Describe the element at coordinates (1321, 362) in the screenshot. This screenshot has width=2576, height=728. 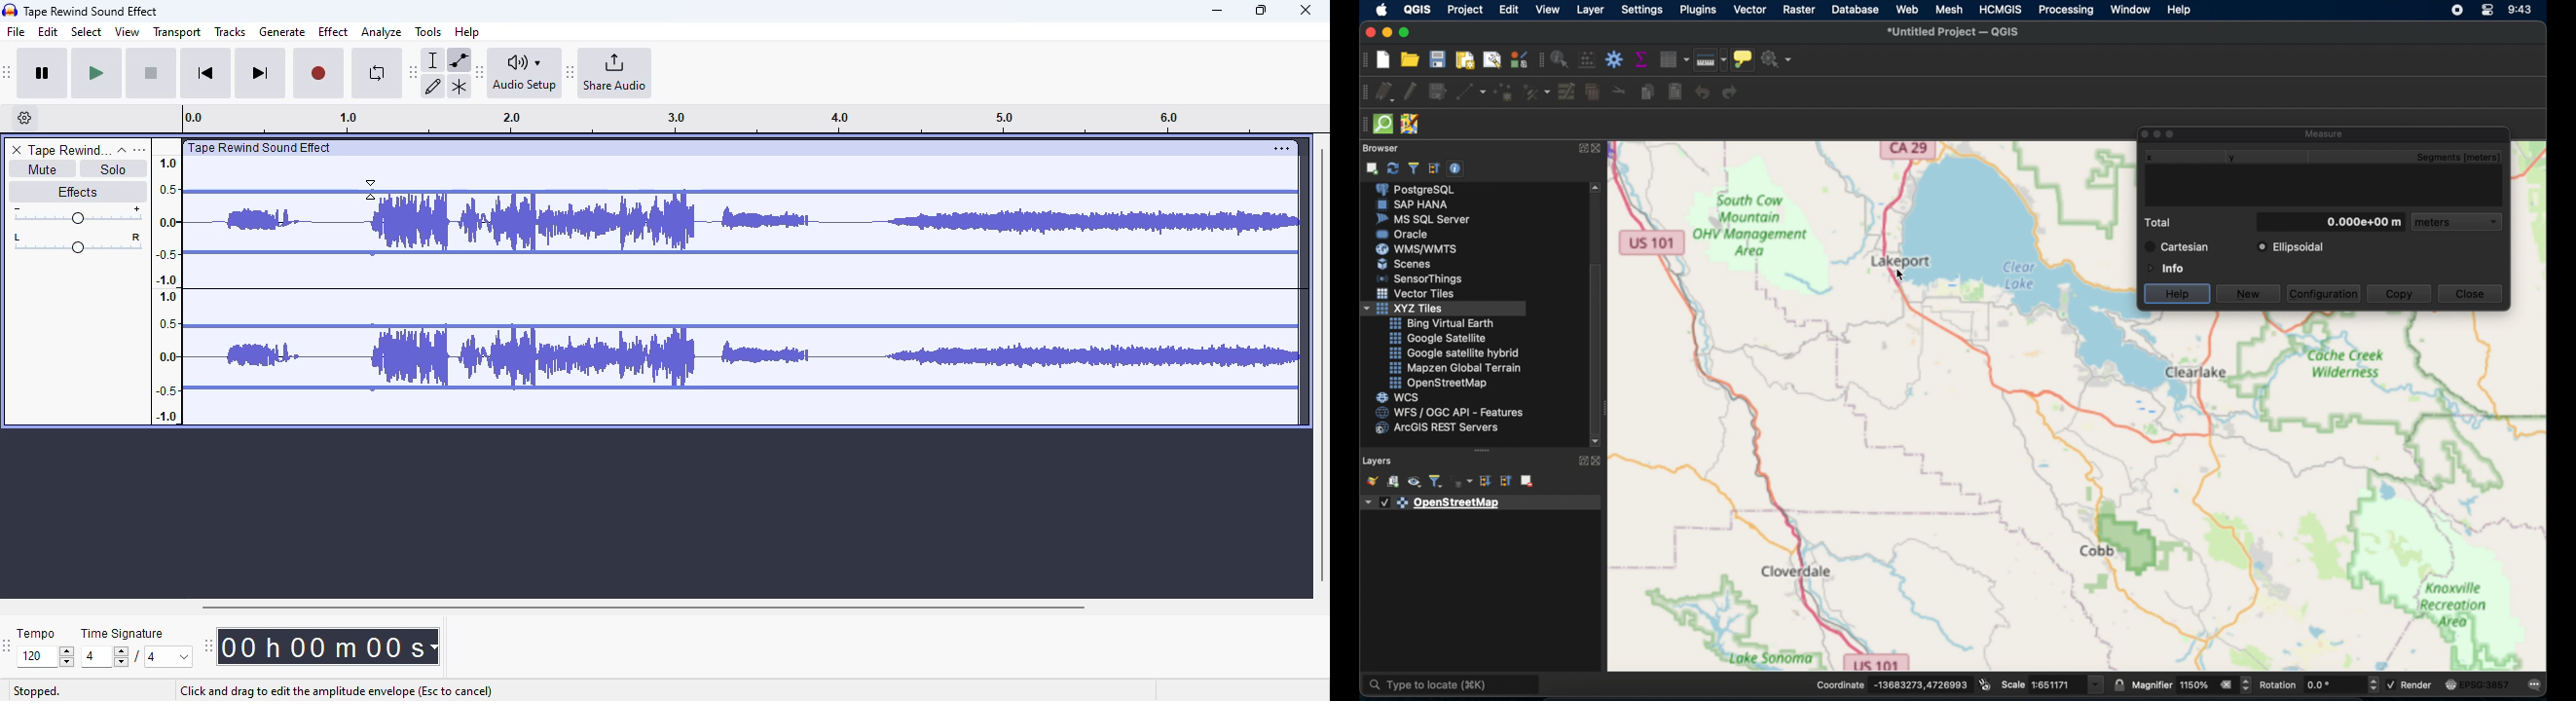
I see `vertical scroll bar` at that location.